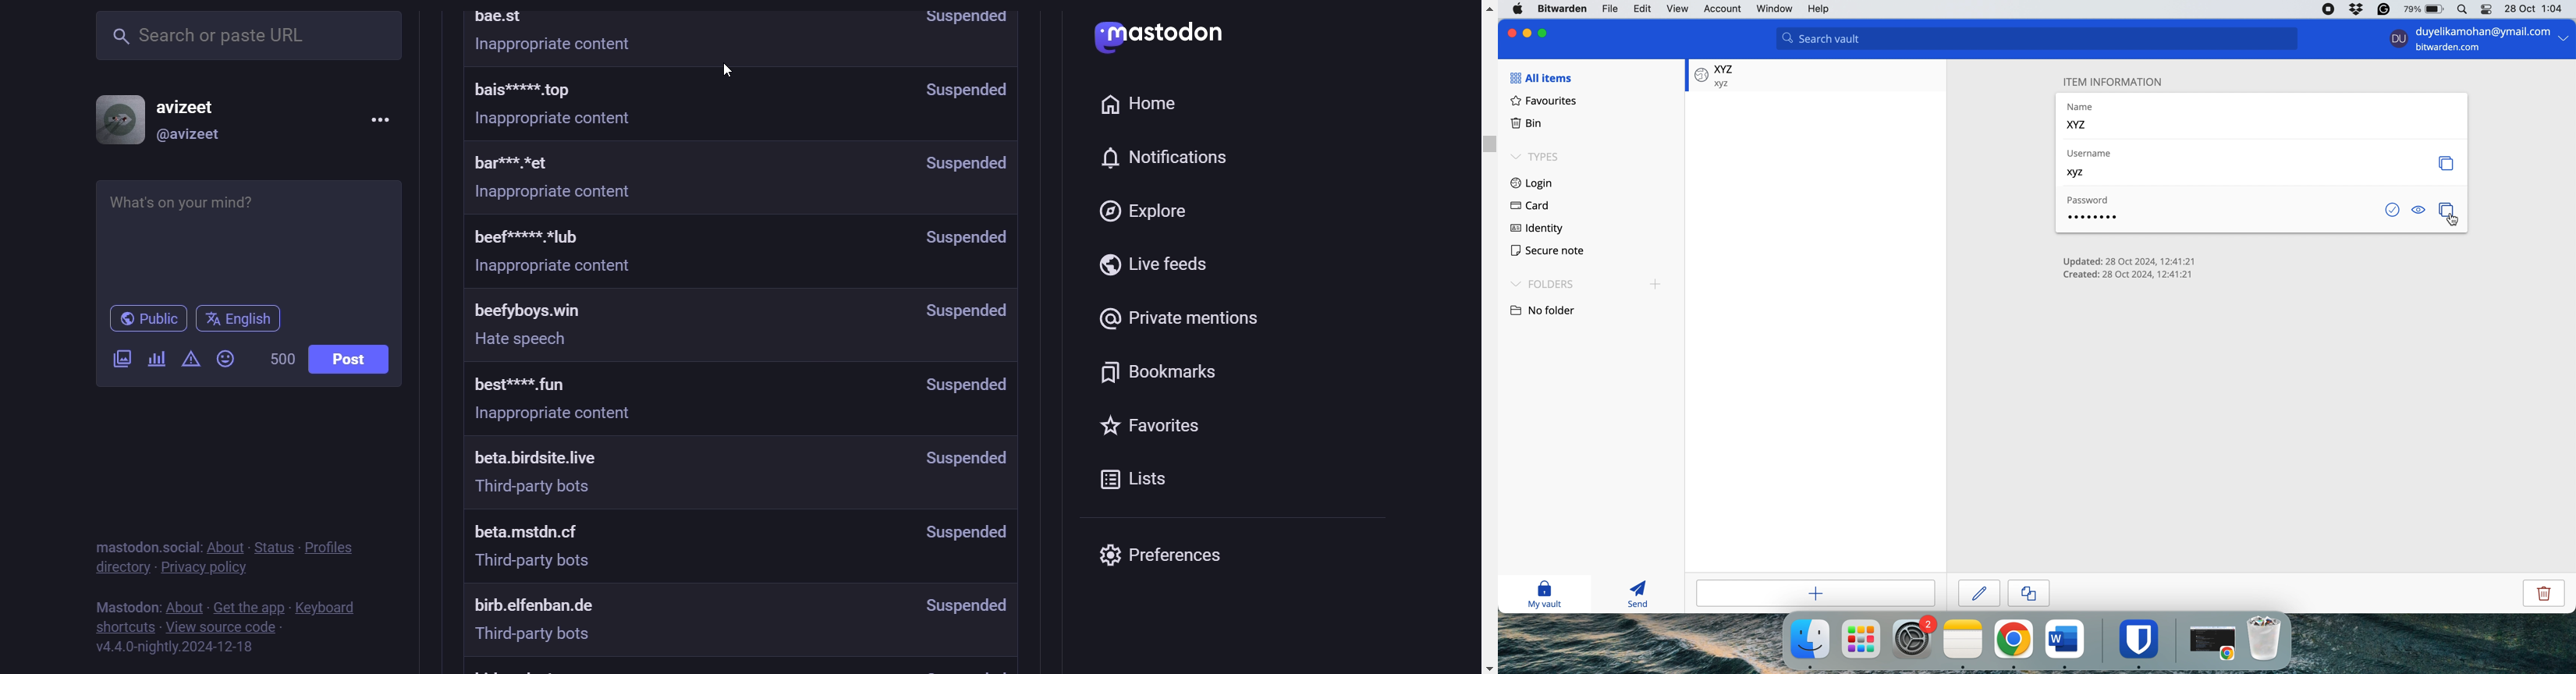  I want to click on favorites, so click(1154, 426).